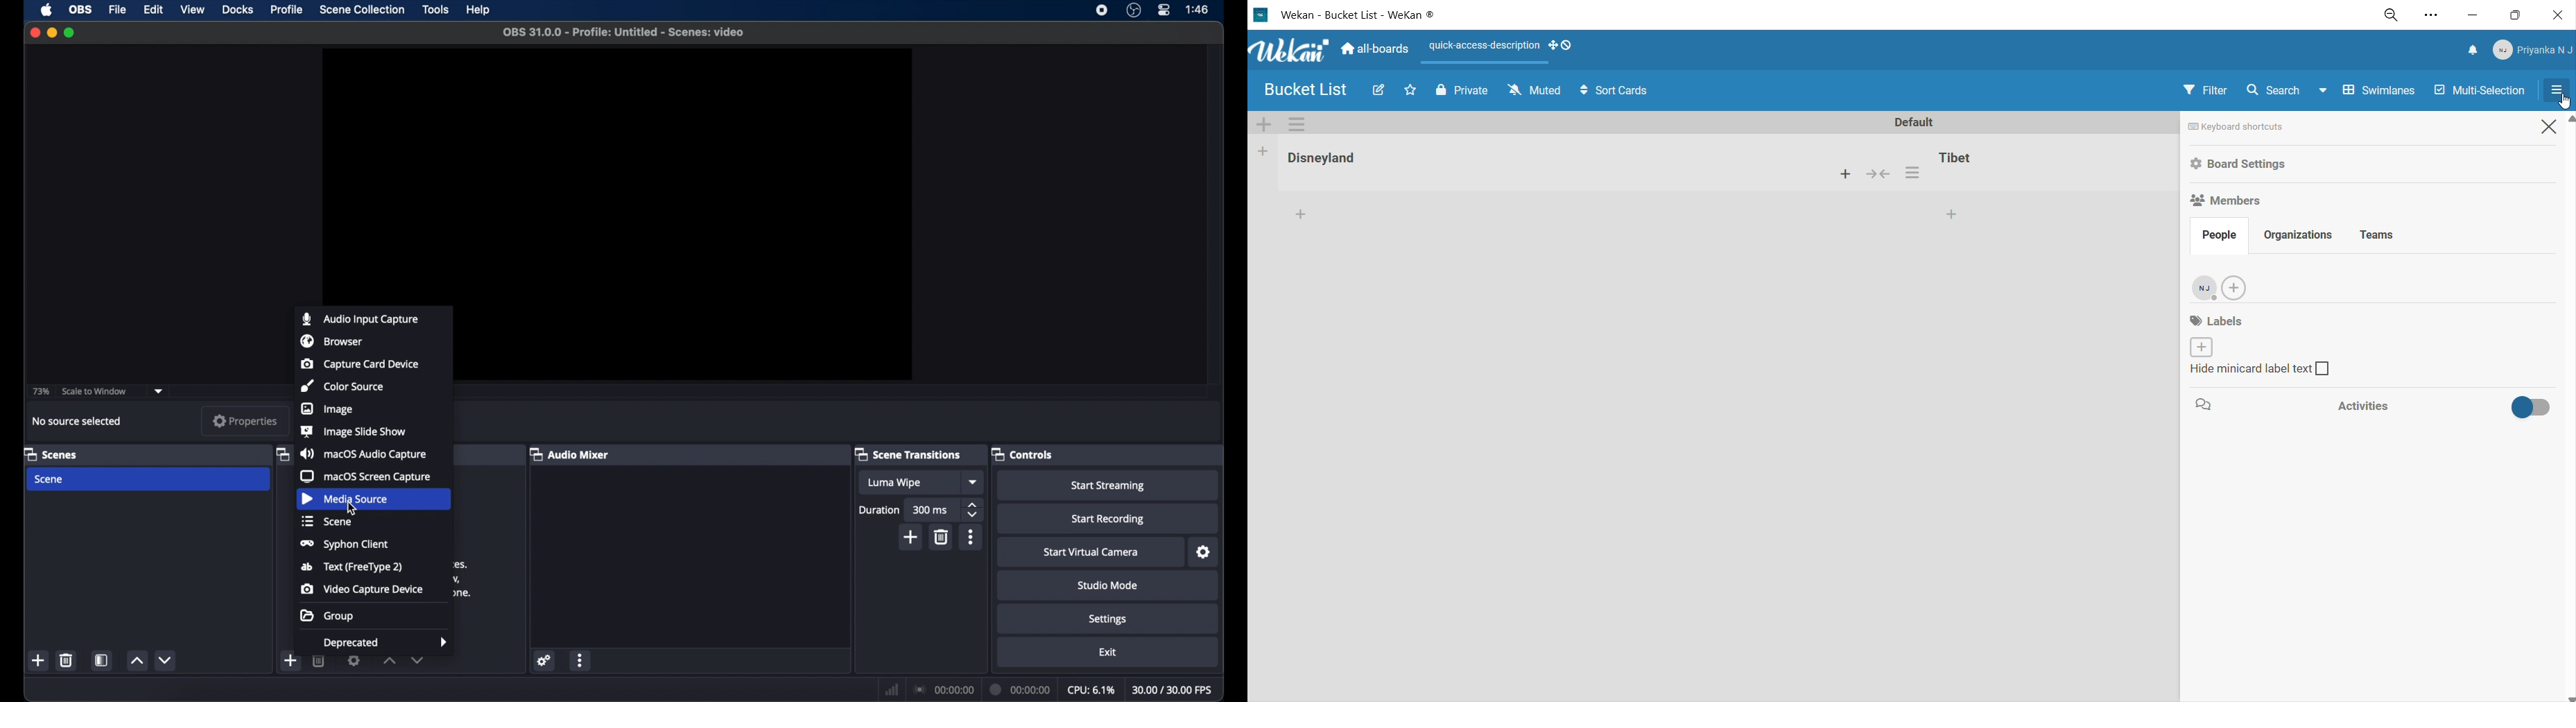 The height and width of the screenshot is (728, 2576). Describe the element at coordinates (1845, 173) in the screenshot. I see `add a card` at that location.